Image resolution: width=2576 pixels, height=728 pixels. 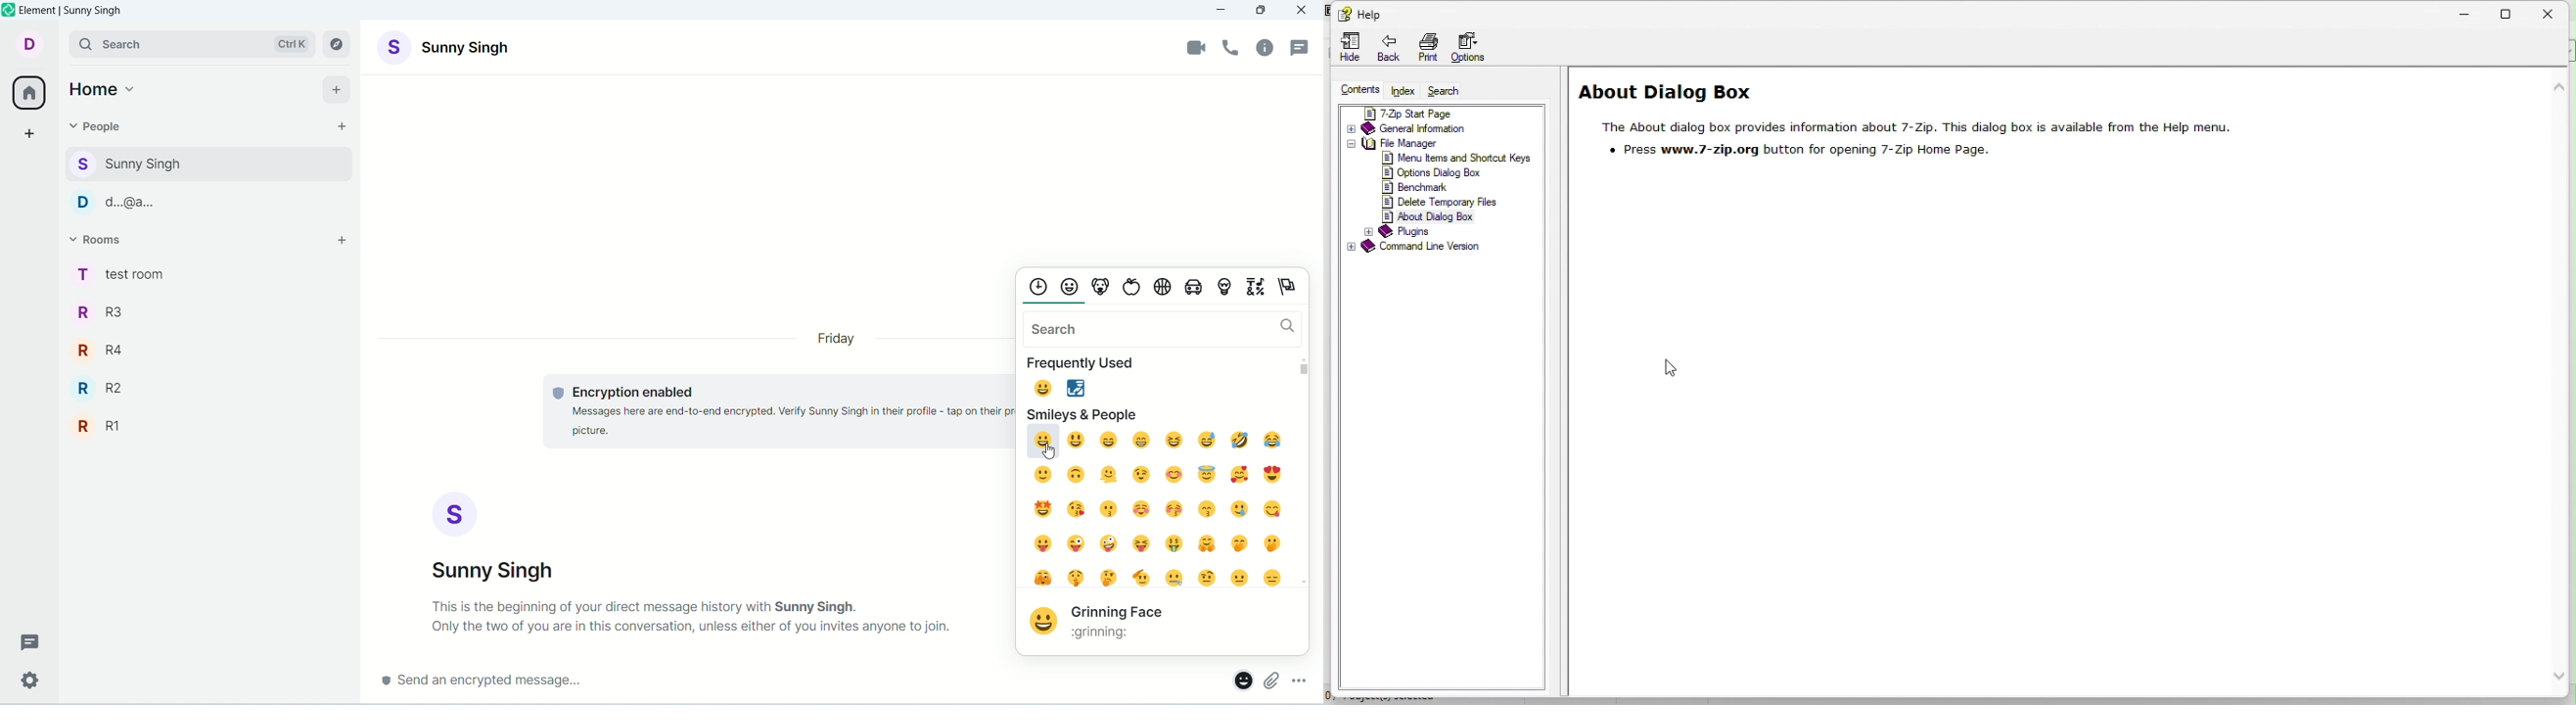 What do you see at coordinates (1418, 127) in the screenshot?
I see `general info` at bounding box center [1418, 127].